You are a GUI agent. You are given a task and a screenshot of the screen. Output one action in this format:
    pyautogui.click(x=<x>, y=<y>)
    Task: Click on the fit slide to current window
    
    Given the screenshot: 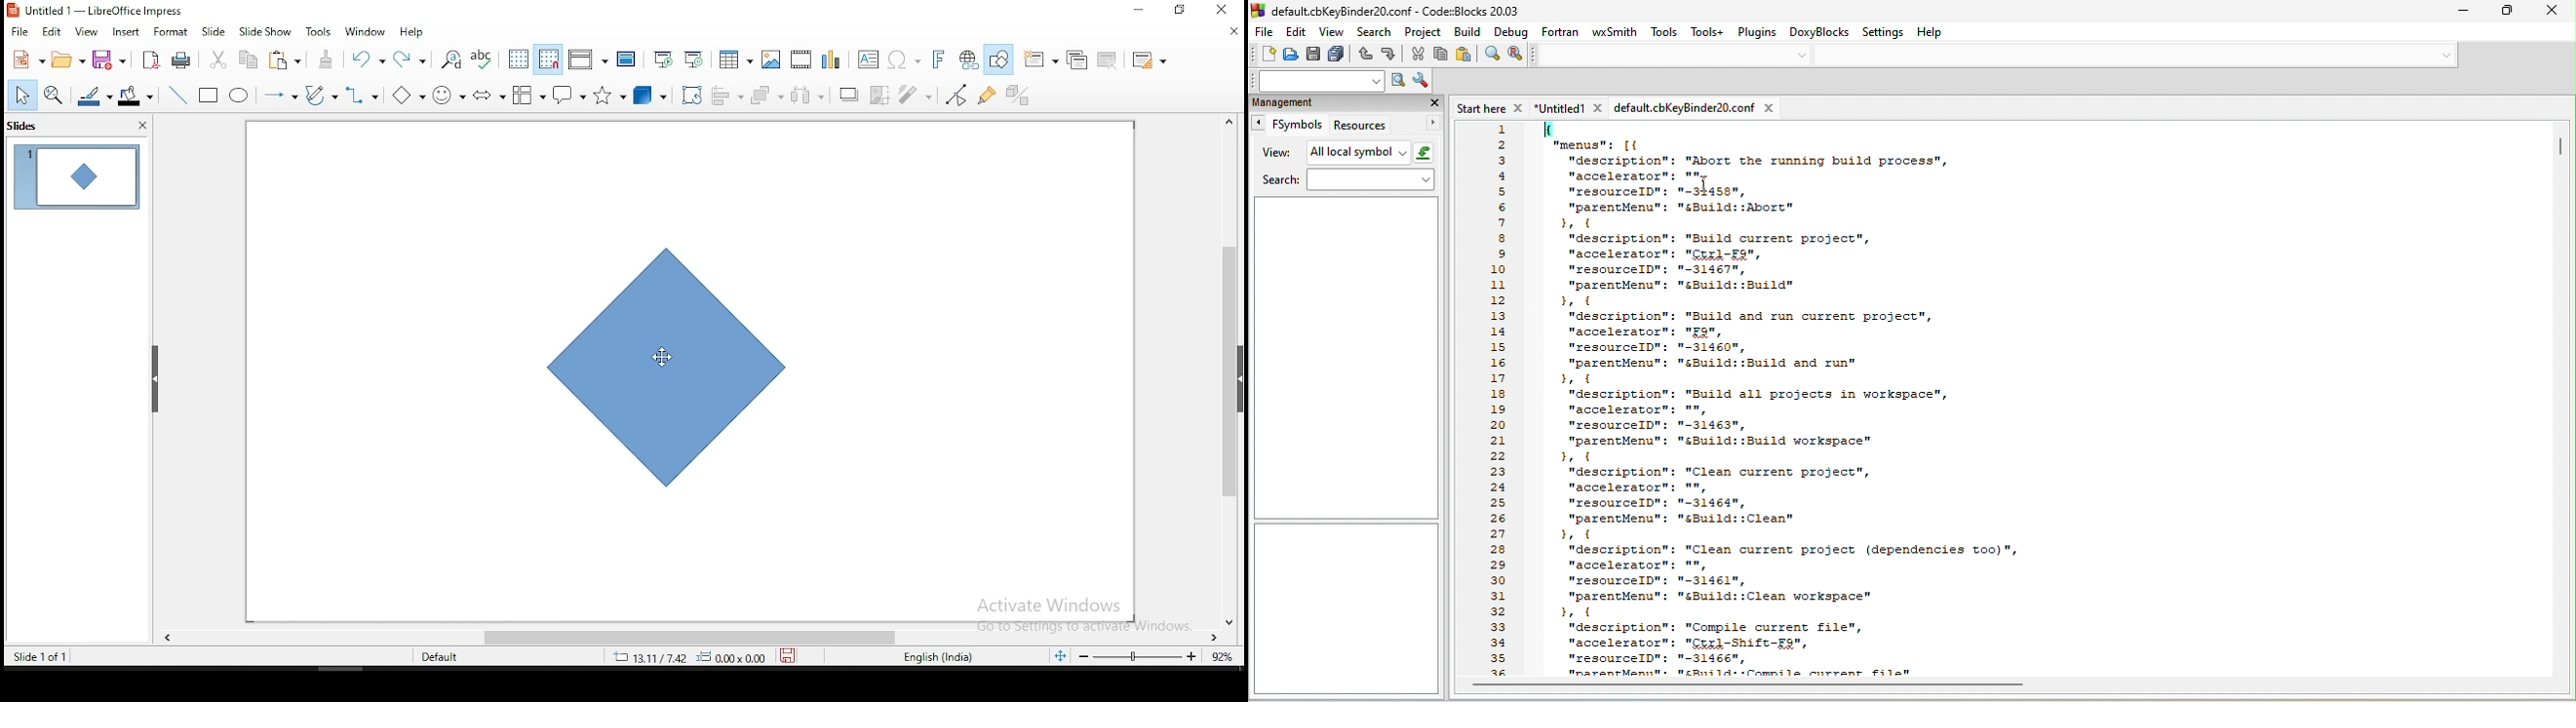 What is the action you would take?
    pyautogui.click(x=1060, y=654)
    